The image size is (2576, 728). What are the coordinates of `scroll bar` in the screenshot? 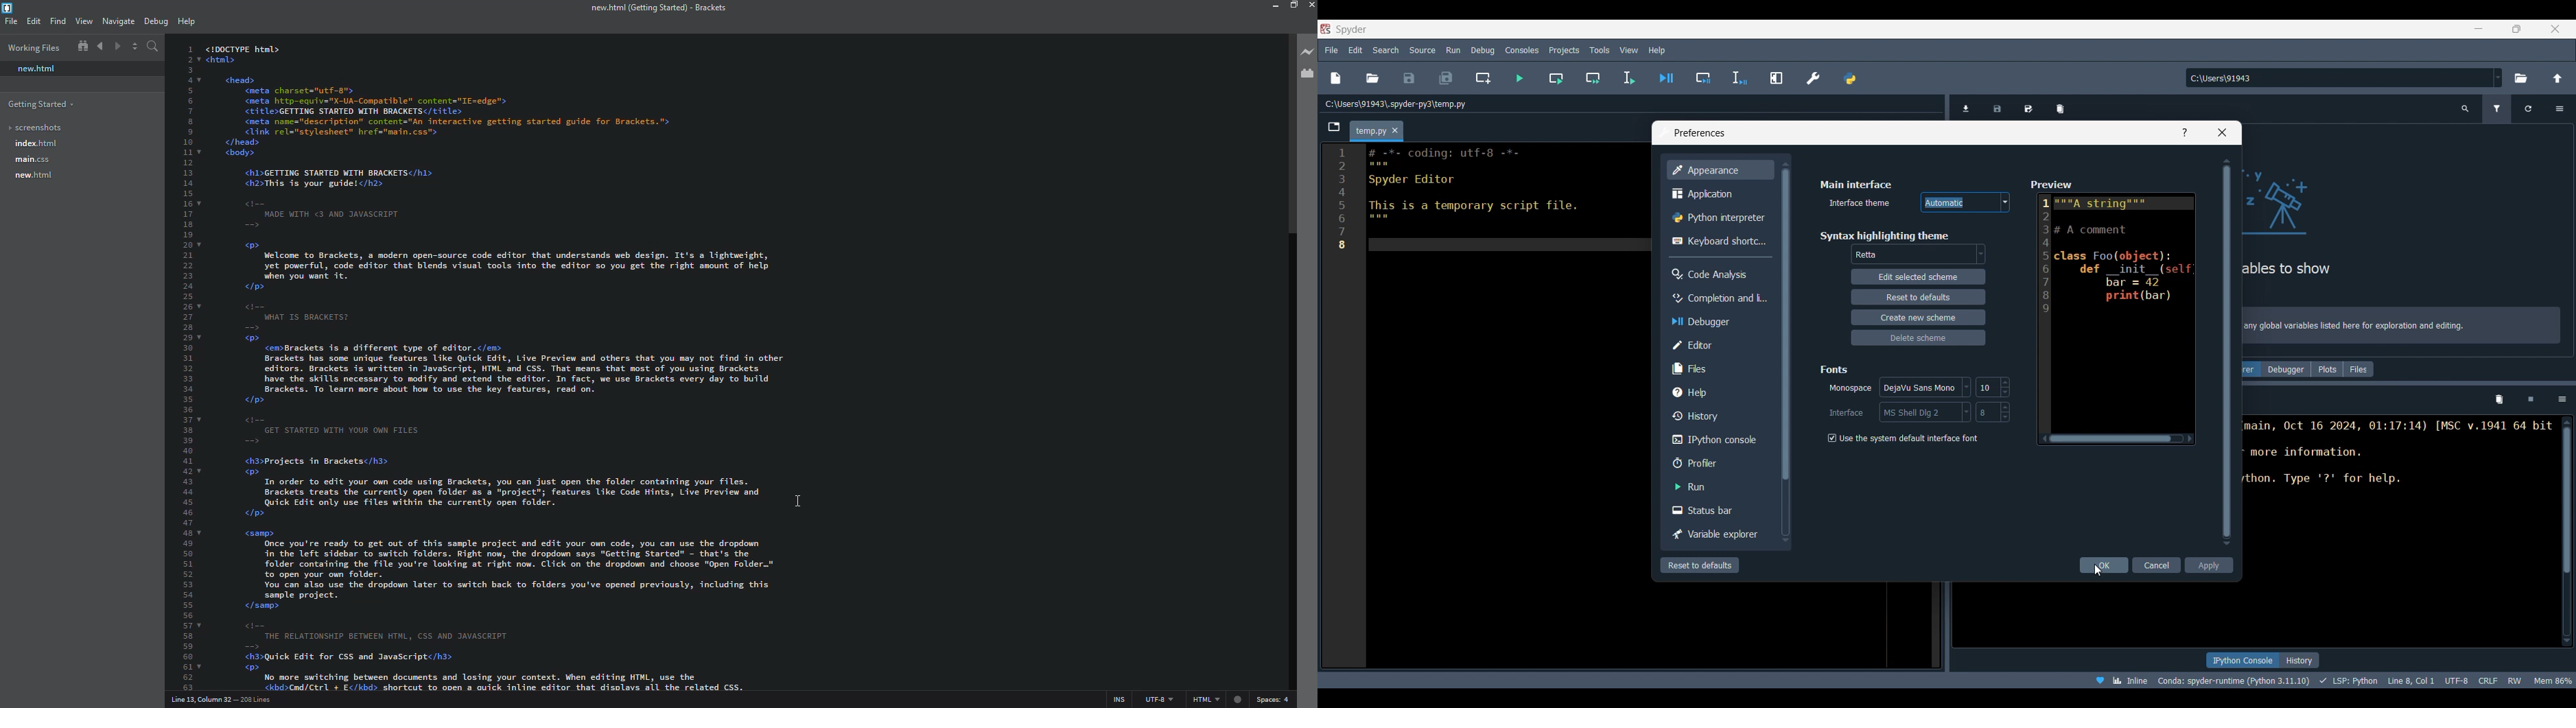 It's located at (1293, 128).